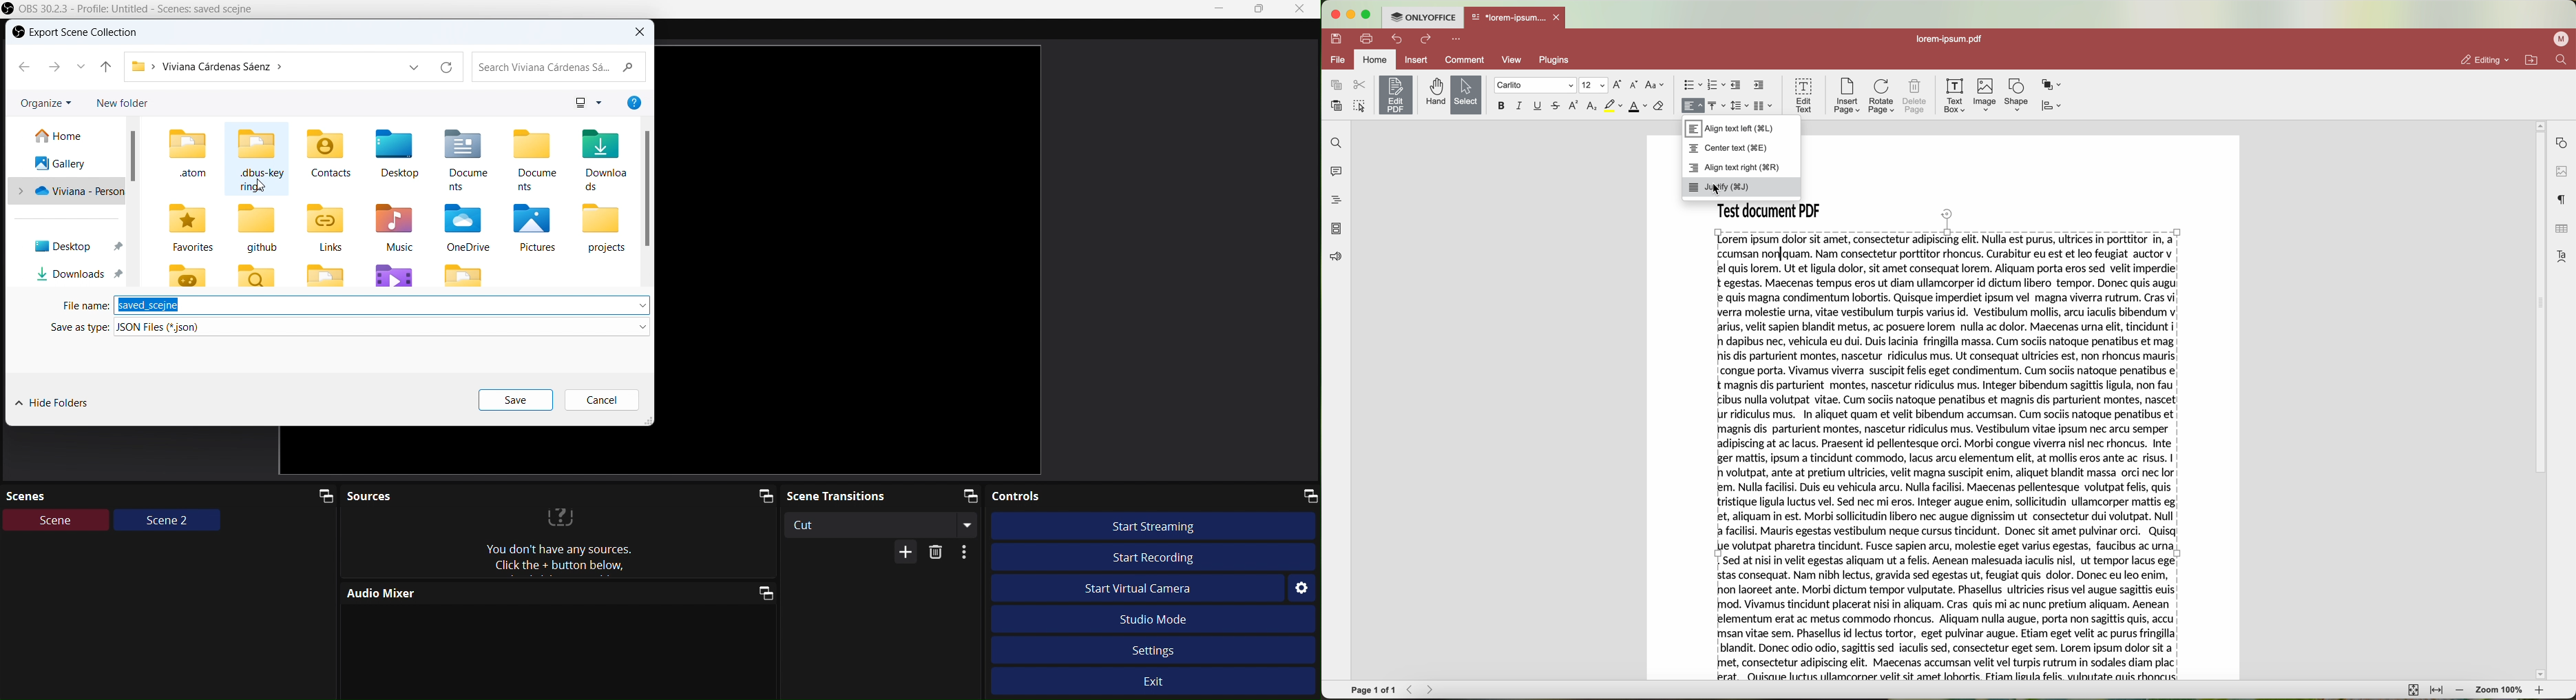 This screenshot has width=2576, height=700. Describe the element at coordinates (648, 187) in the screenshot. I see `vertical scroll bar` at that location.